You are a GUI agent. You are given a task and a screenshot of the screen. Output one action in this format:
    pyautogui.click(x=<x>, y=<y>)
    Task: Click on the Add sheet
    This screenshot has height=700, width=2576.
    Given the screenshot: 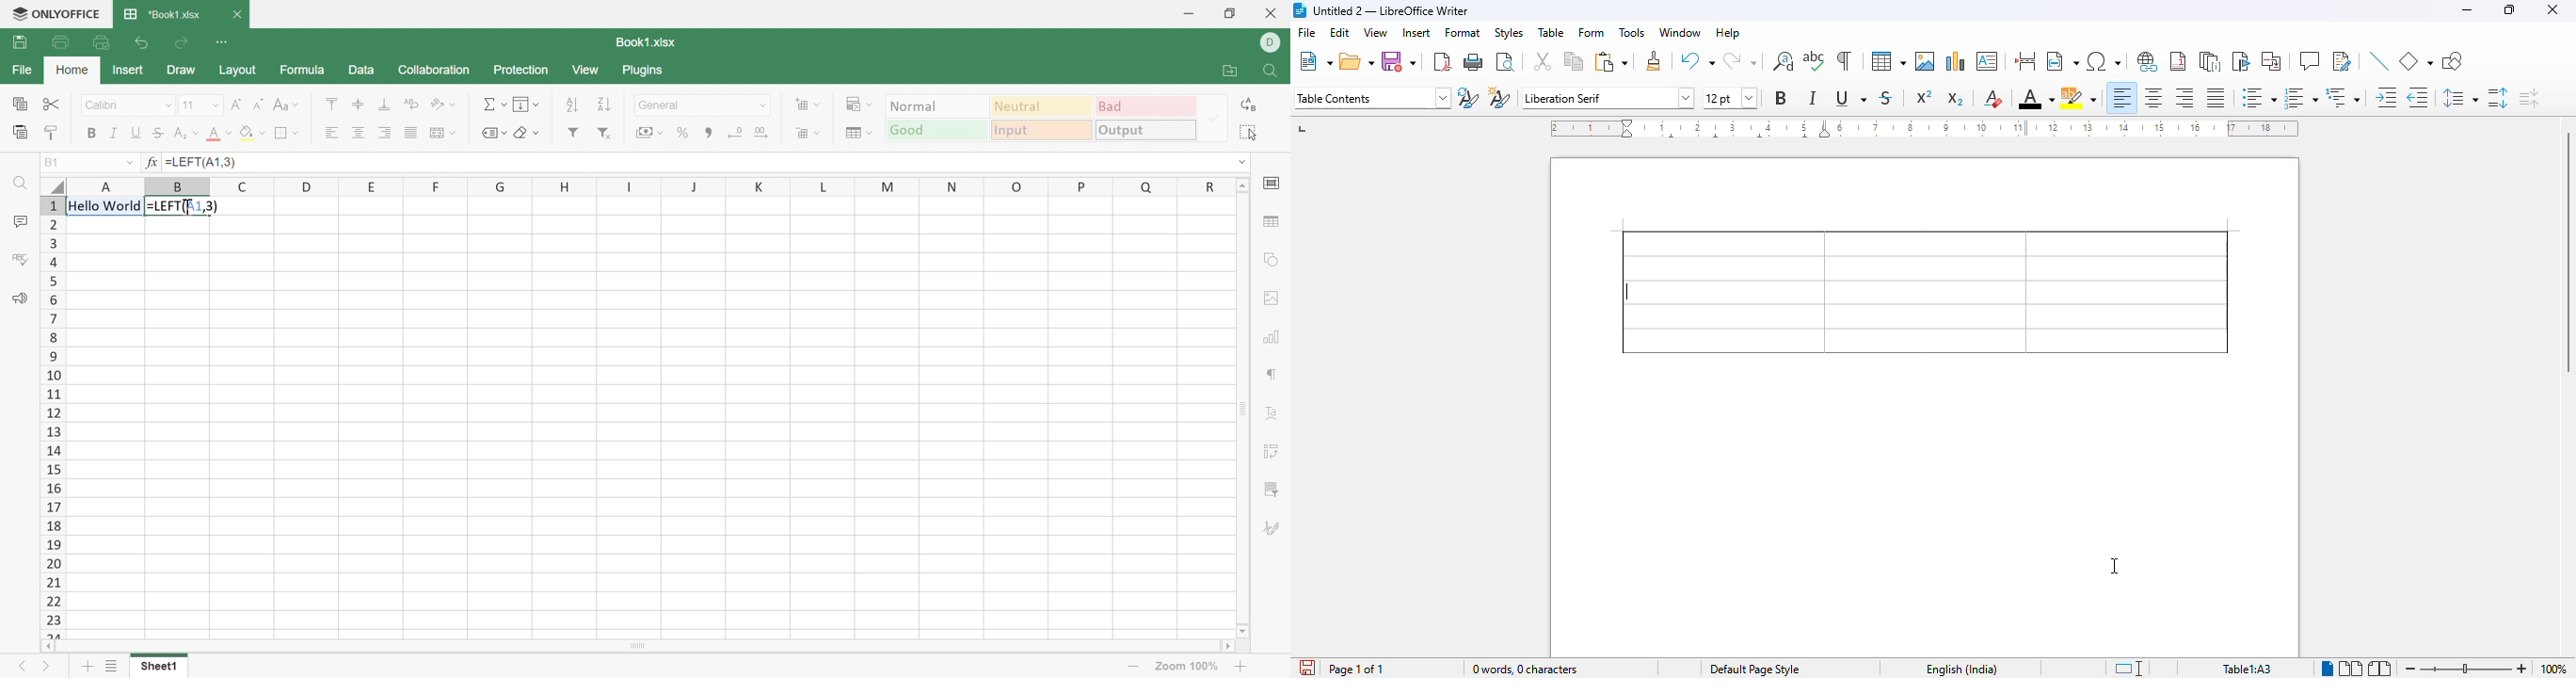 What is the action you would take?
    pyautogui.click(x=85, y=667)
    